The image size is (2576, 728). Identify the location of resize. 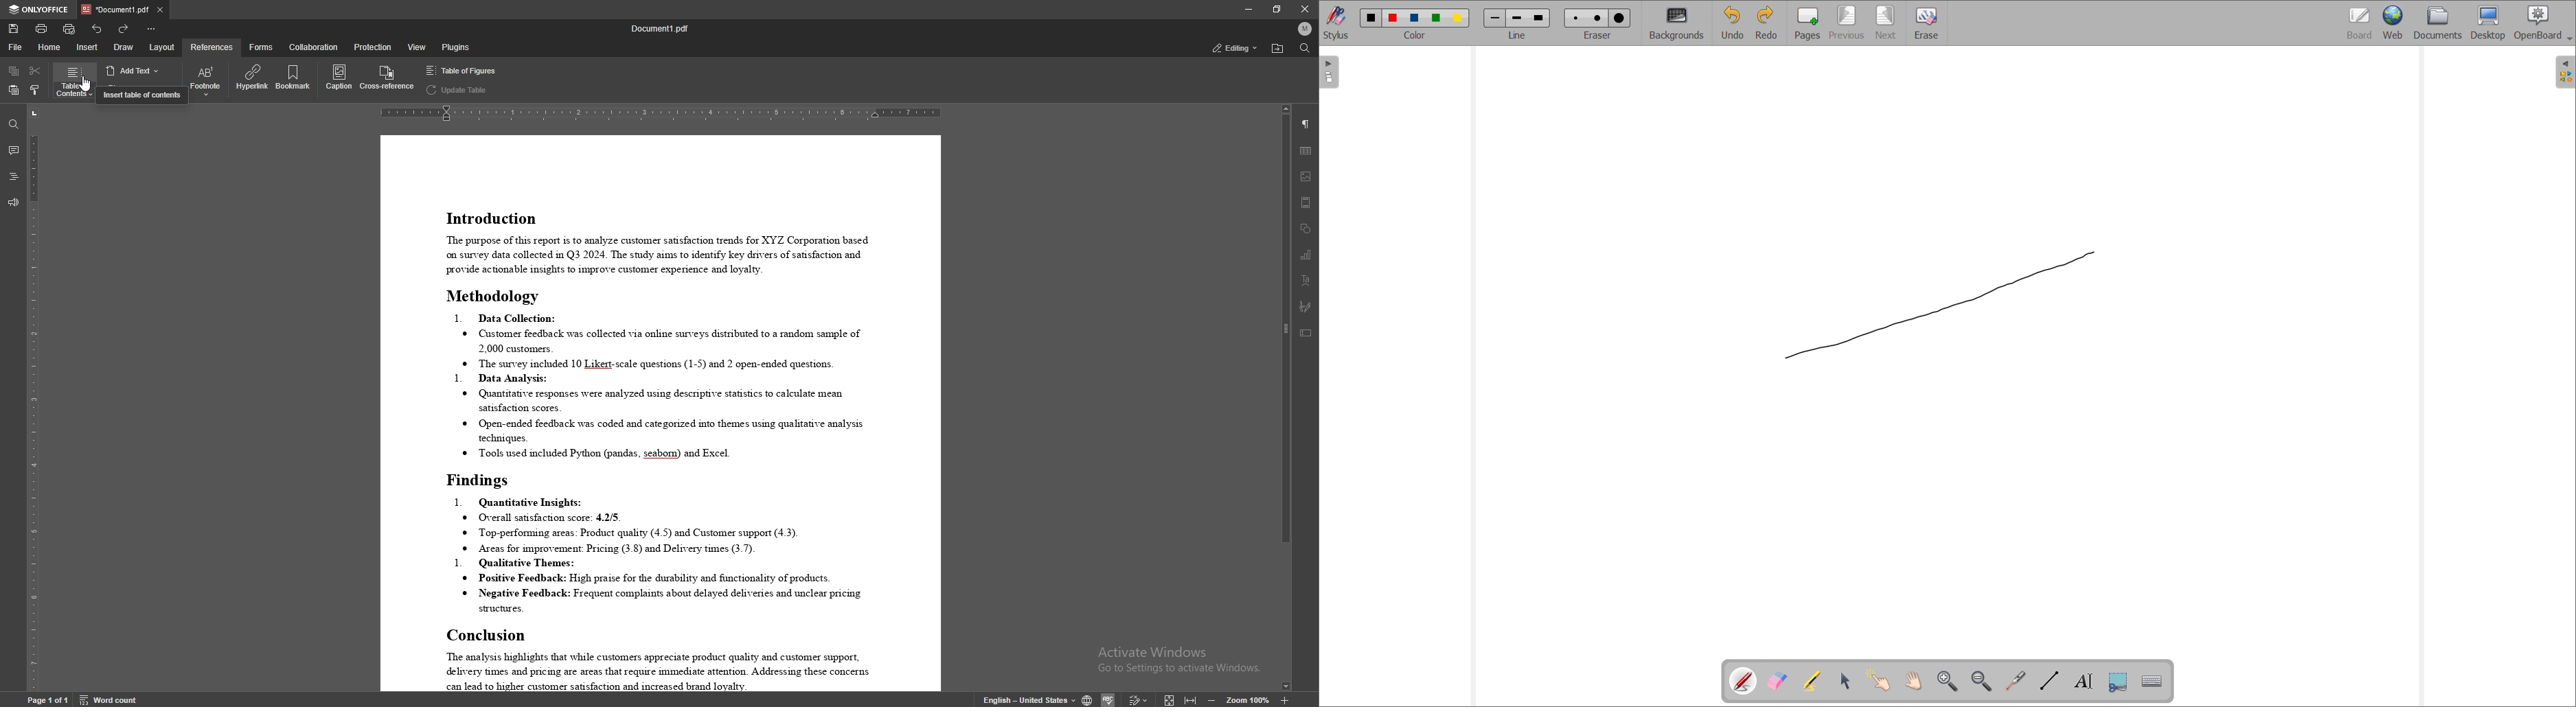
(1276, 9).